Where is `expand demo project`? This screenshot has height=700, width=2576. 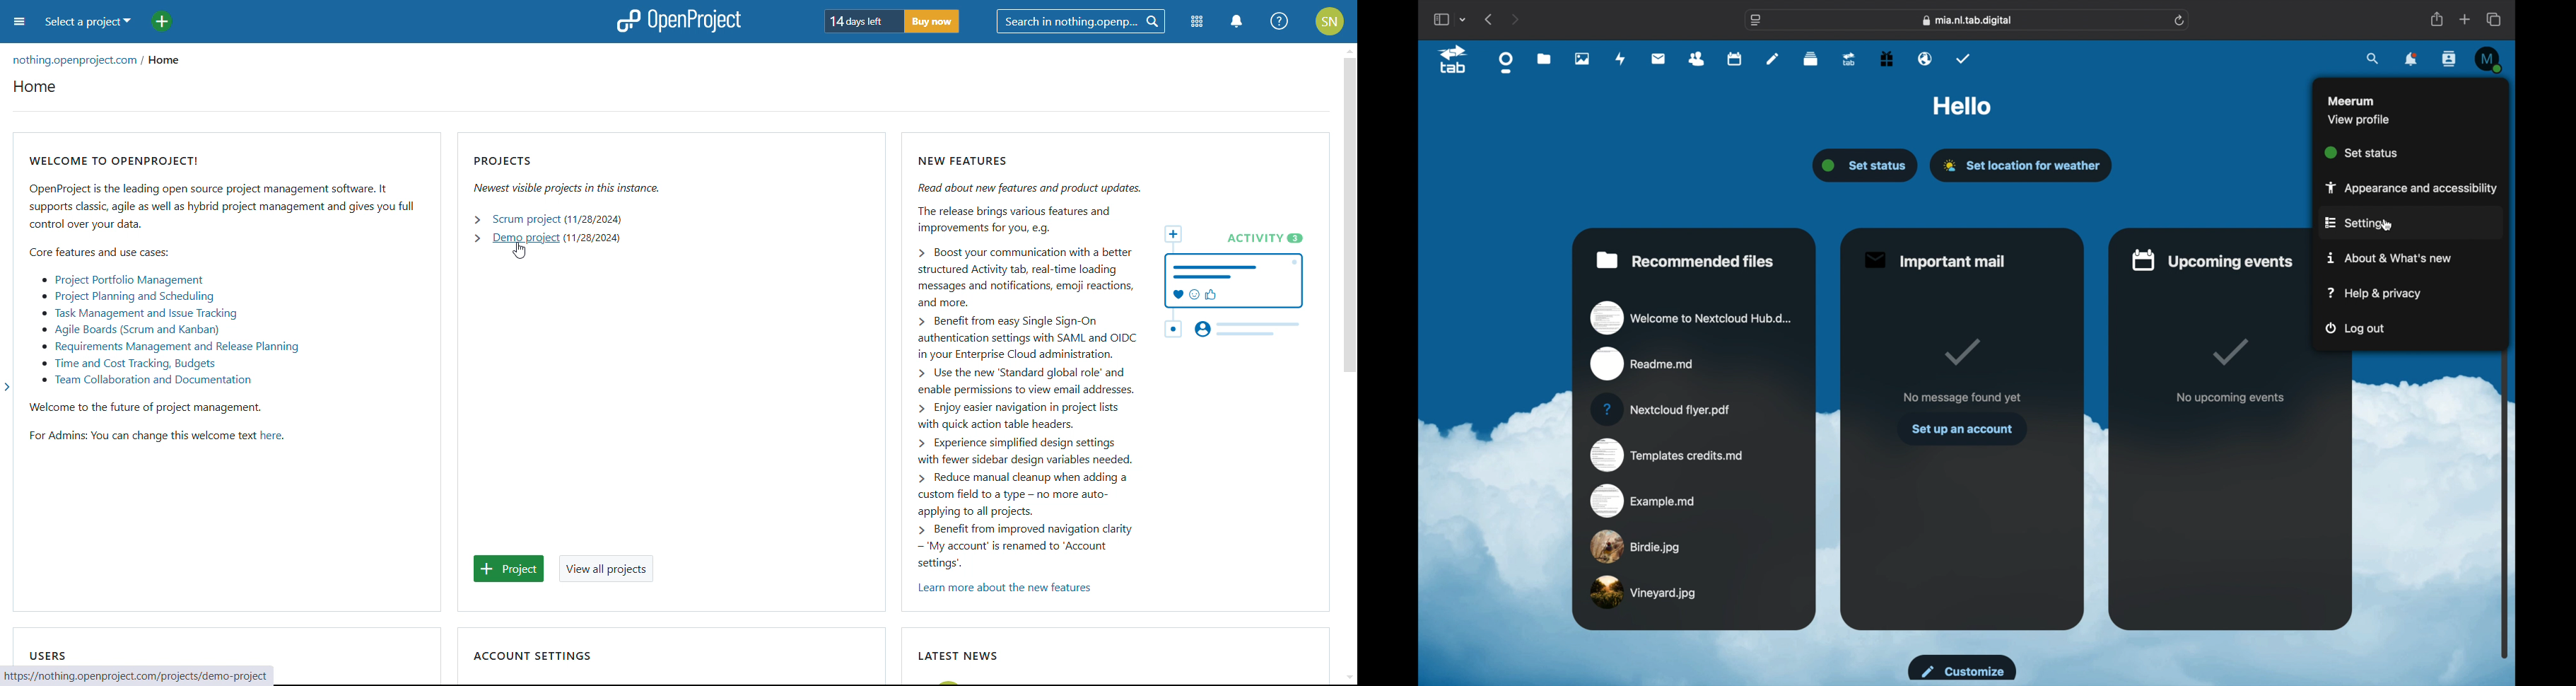
expand demo project is located at coordinates (476, 238).